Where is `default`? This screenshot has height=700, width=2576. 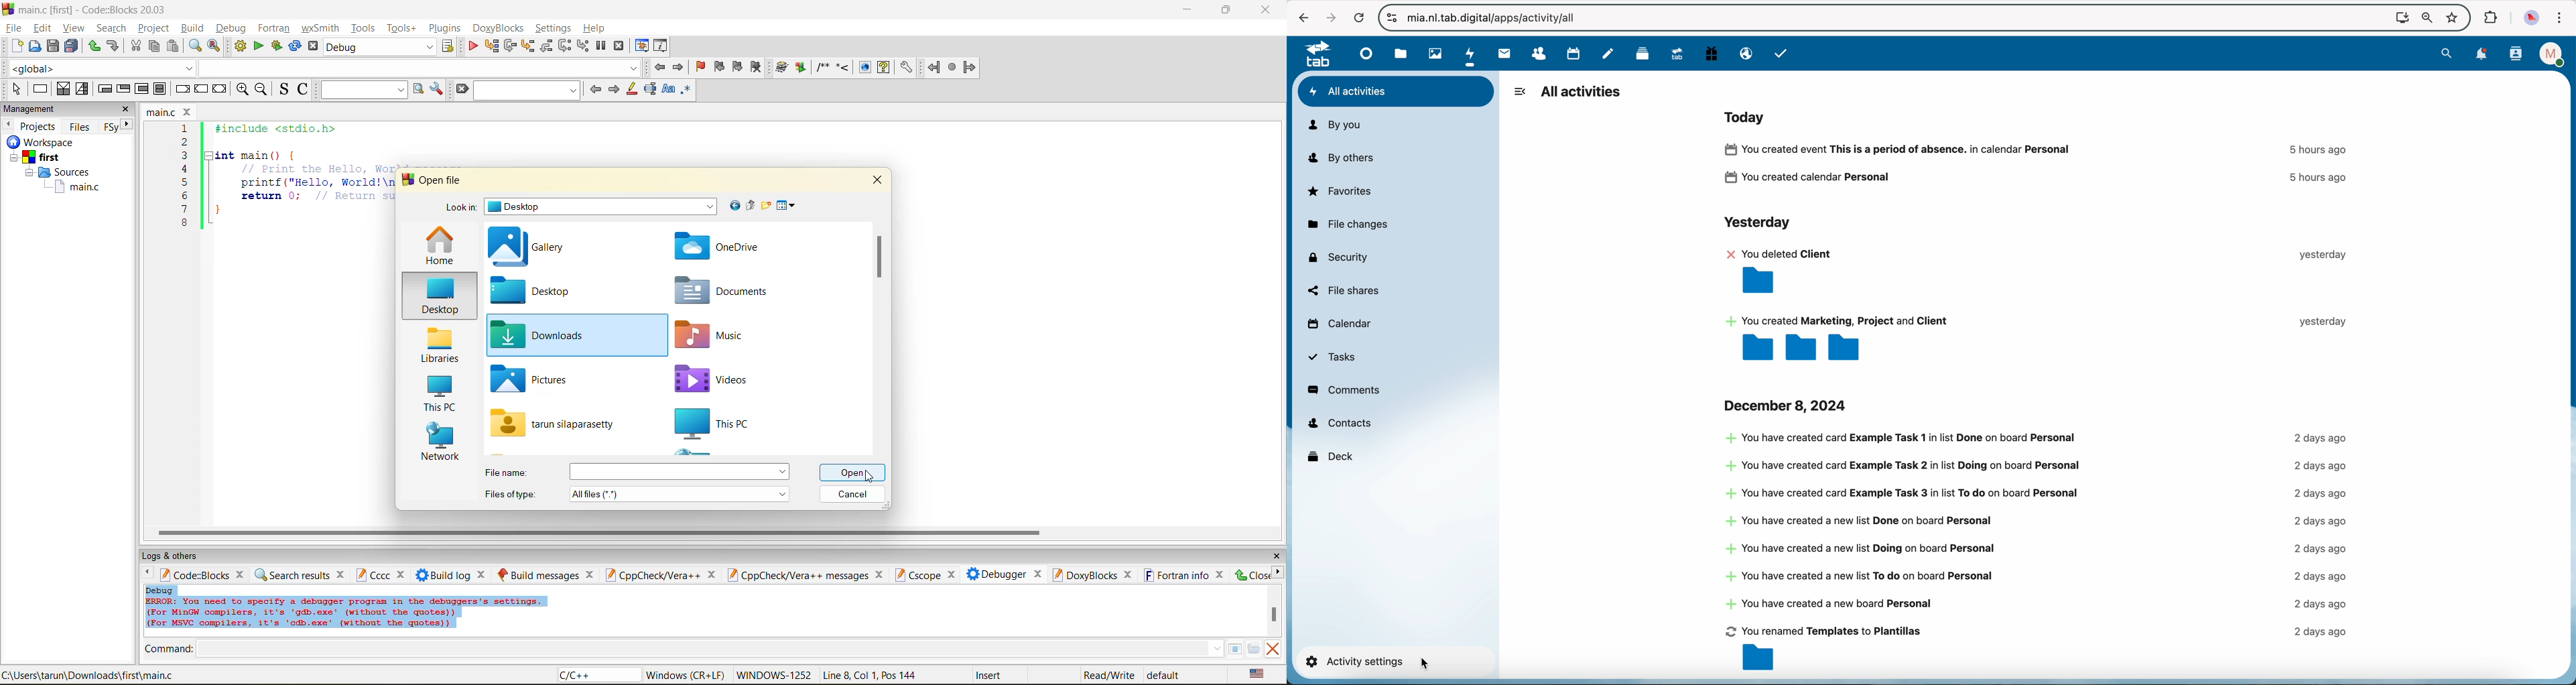 default is located at coordinates (1165, 674).